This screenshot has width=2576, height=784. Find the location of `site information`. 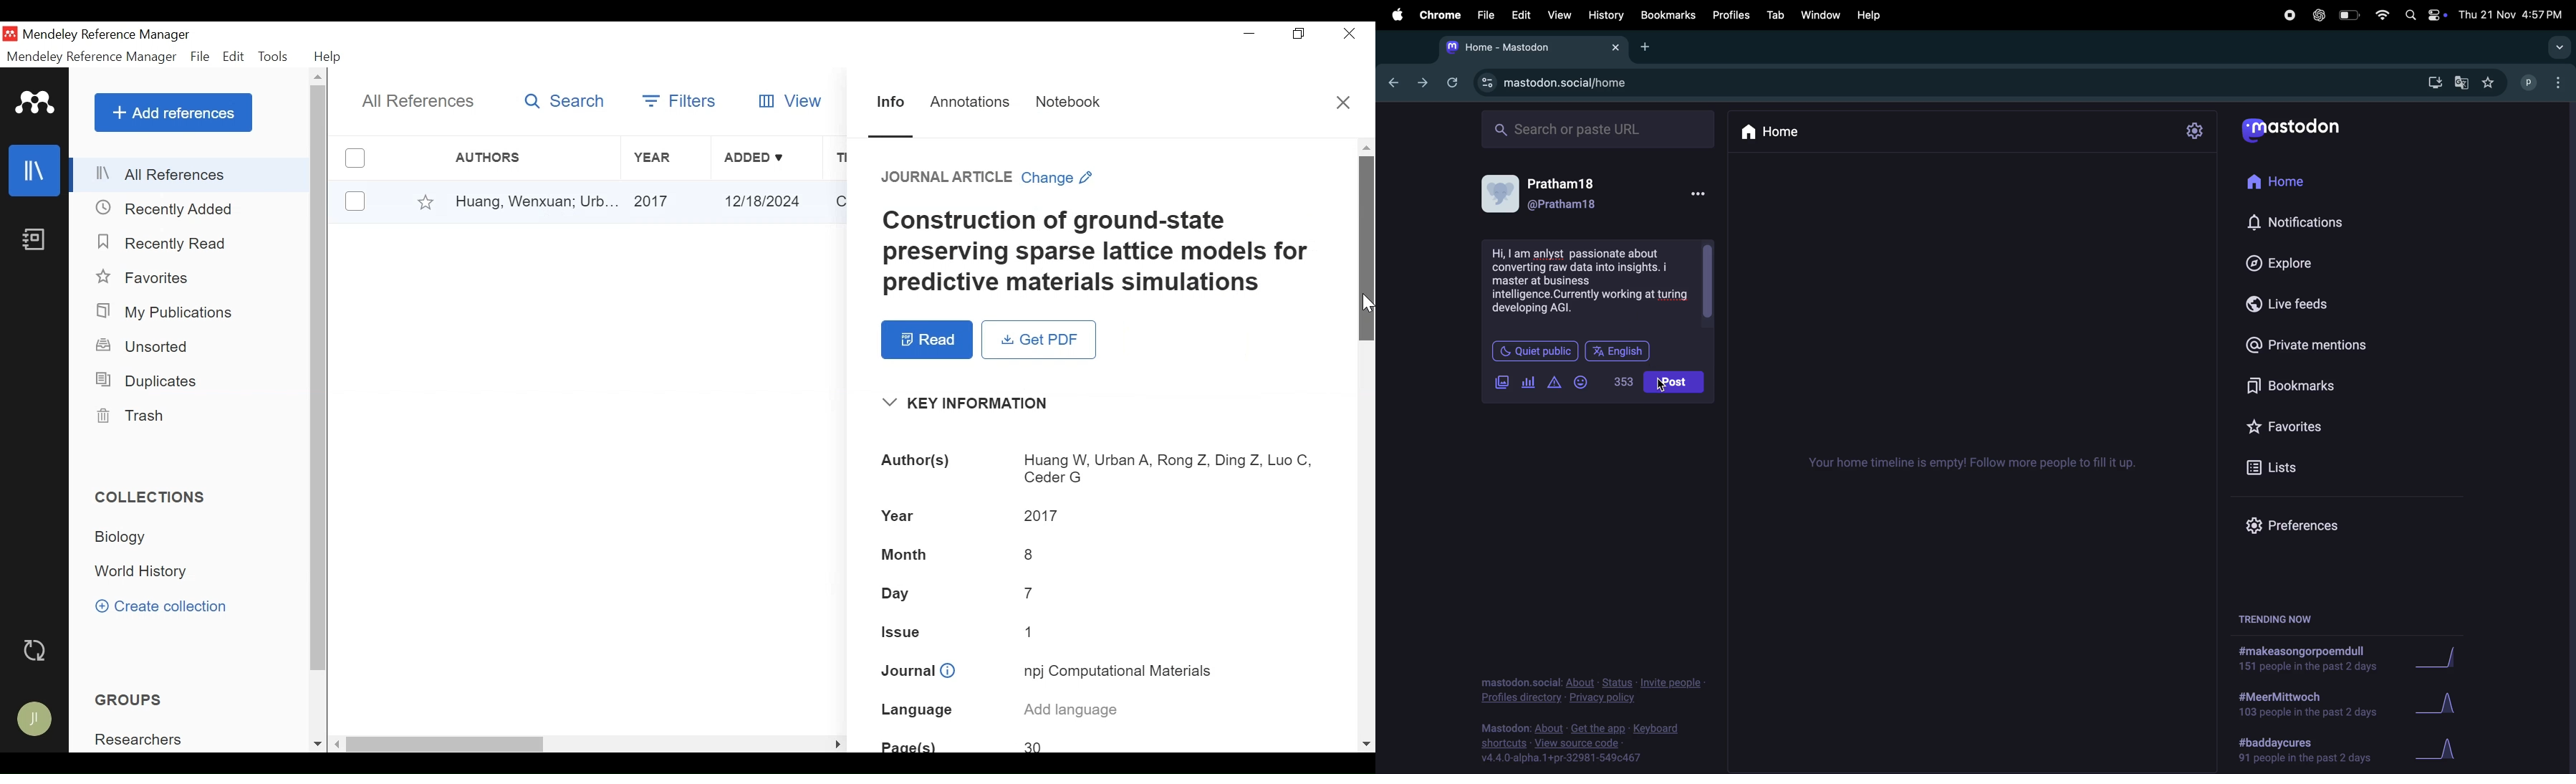

site information is located at coordinates (1487, 83).